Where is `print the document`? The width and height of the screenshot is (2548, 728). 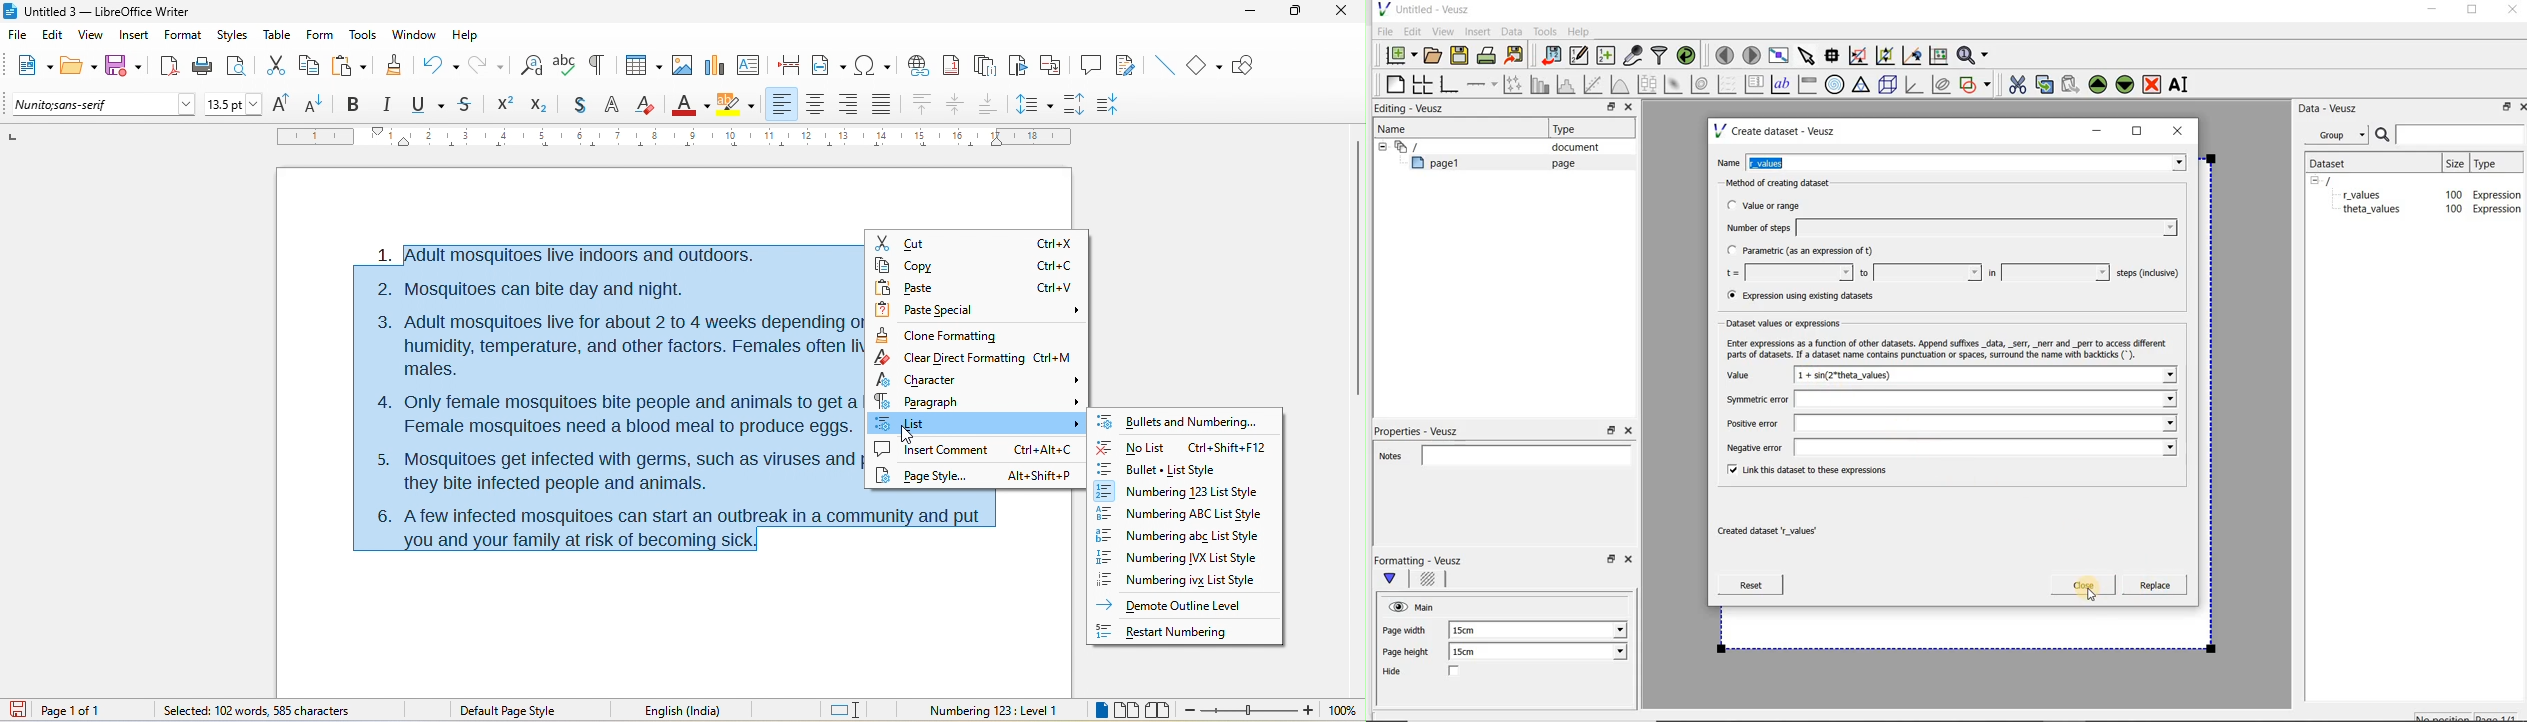 print the document is located at coordinates (1489, 55).